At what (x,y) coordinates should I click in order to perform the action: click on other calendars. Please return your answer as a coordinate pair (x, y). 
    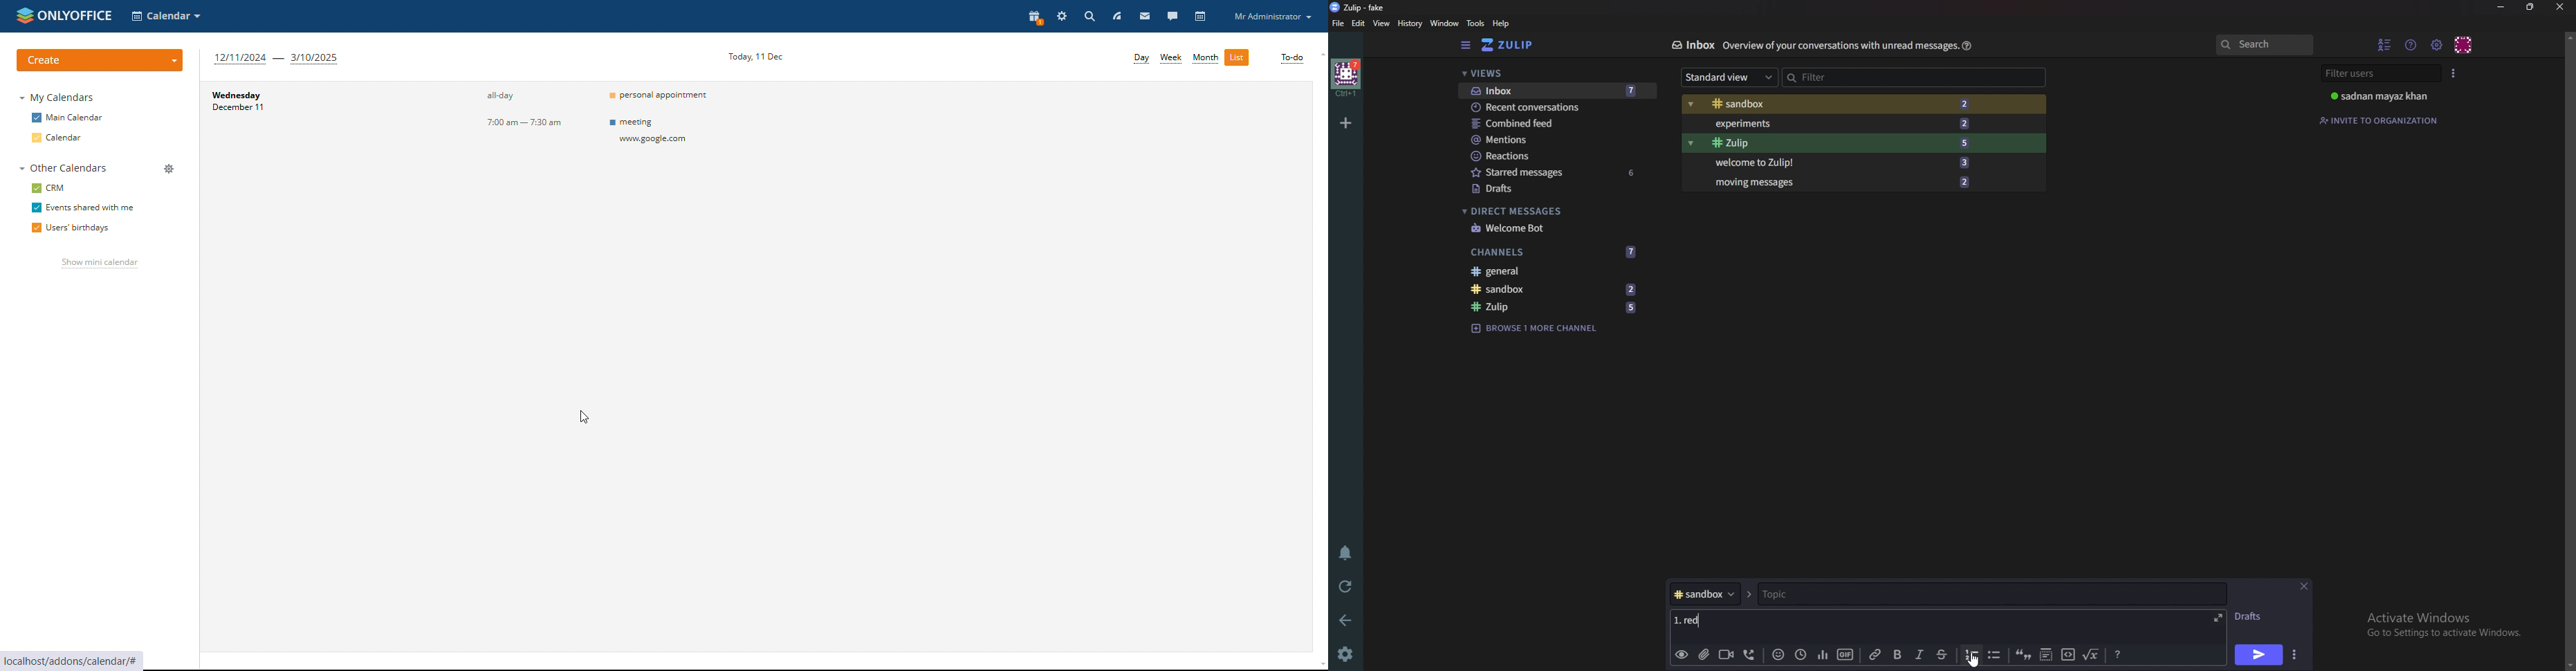
    Looking at the image, I should click on (64, 167).